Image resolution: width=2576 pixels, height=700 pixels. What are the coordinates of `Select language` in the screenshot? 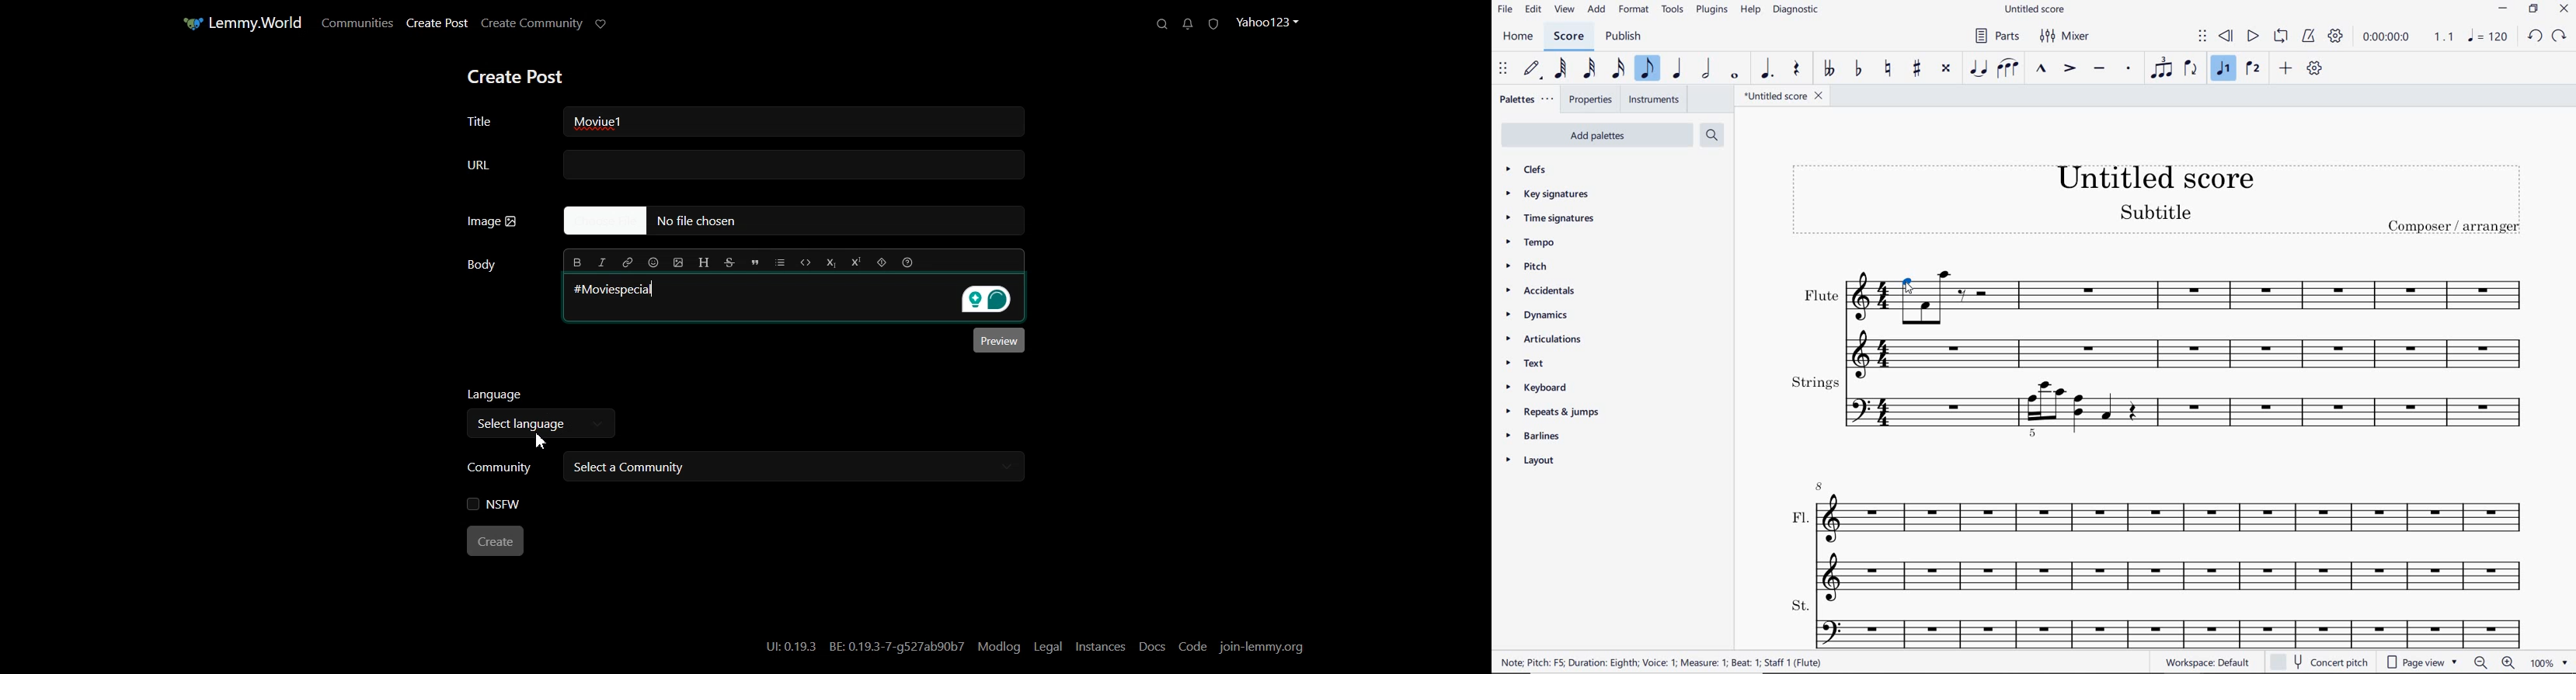 It's located at (535, 426).